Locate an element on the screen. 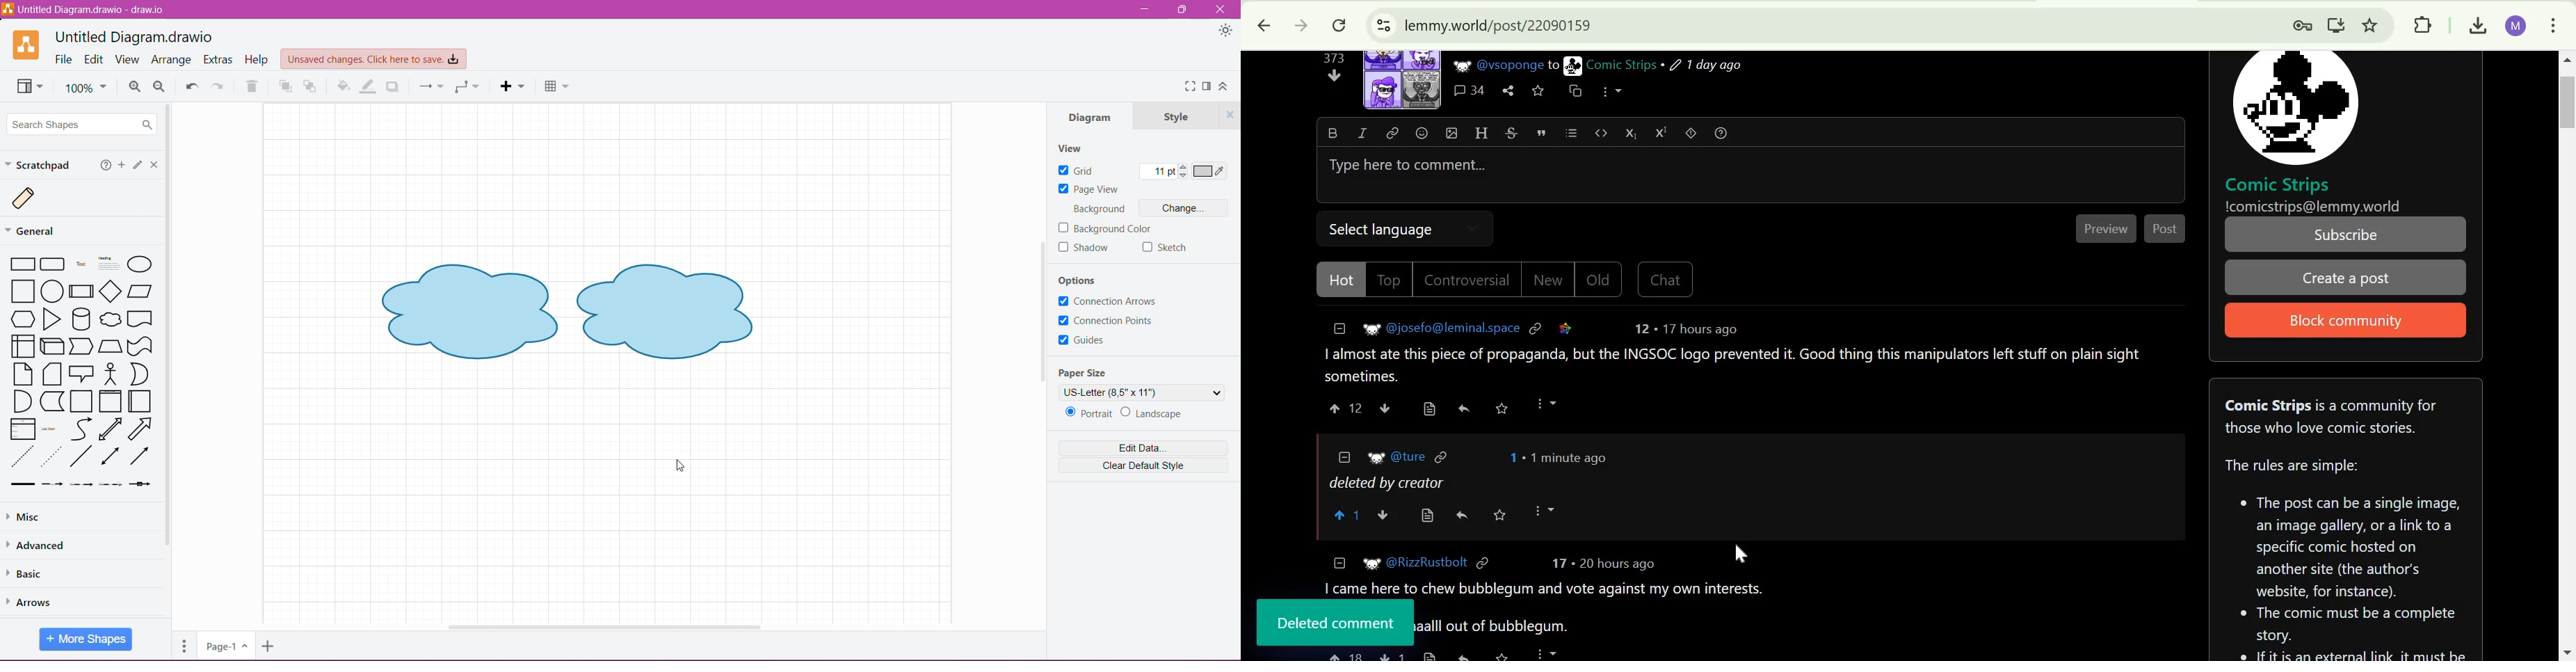  Close is located at coordinates (156, 166).